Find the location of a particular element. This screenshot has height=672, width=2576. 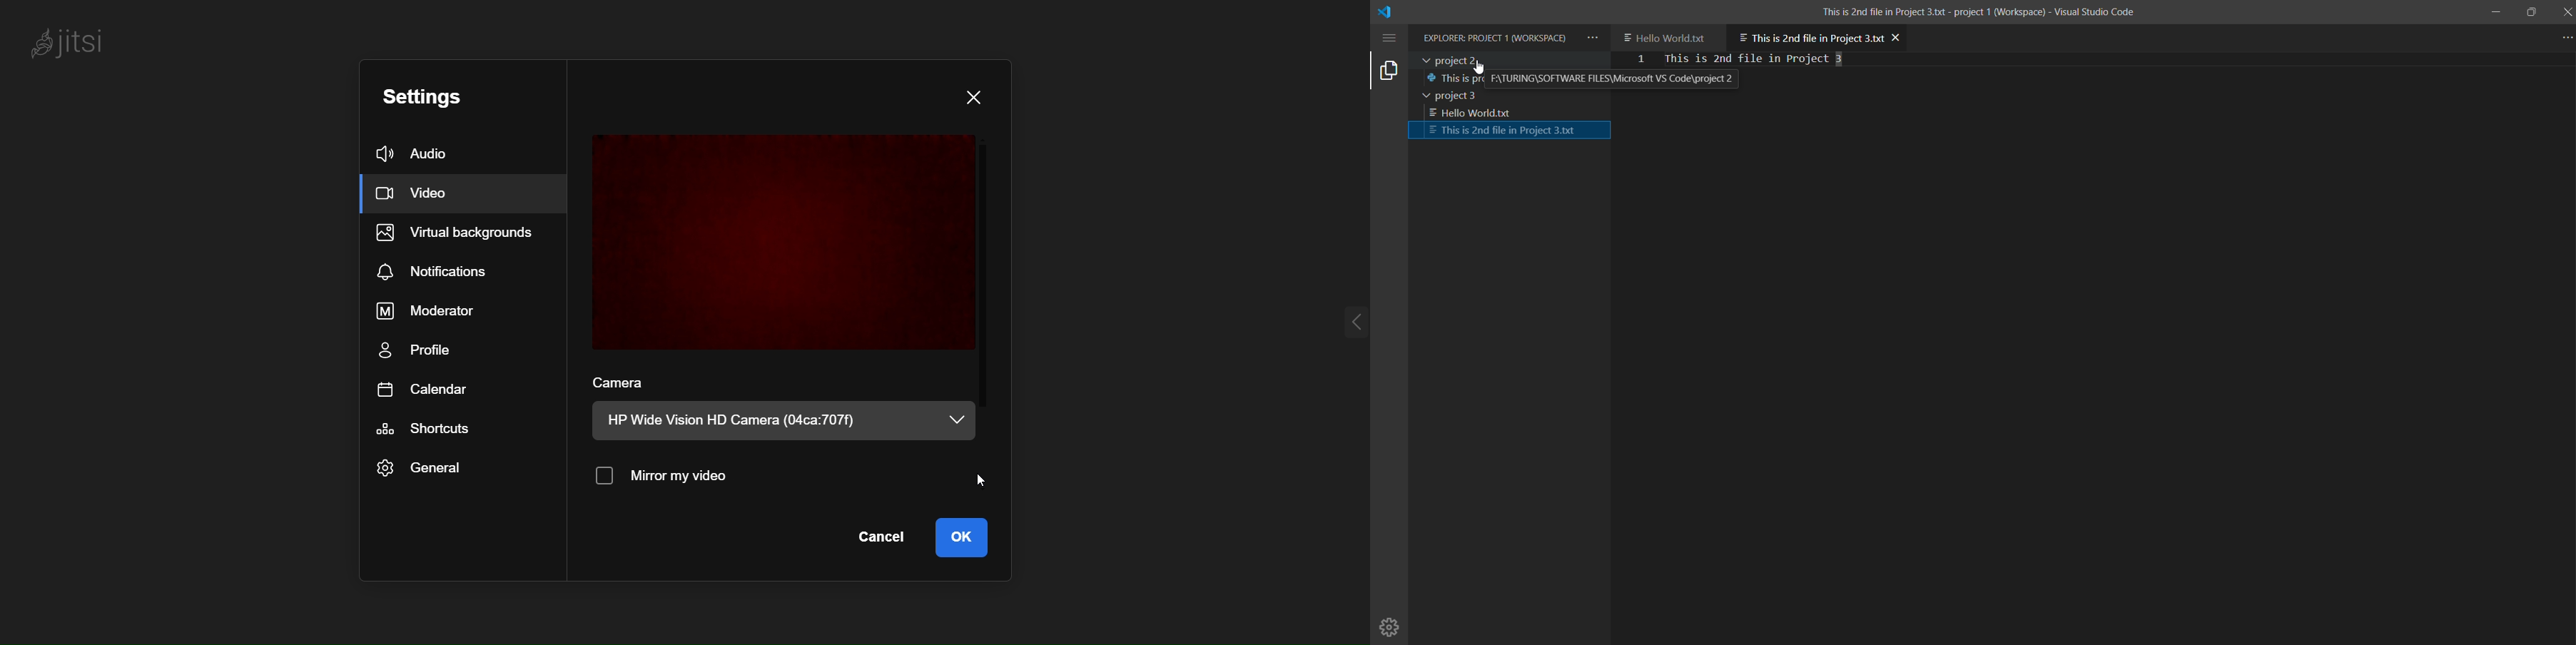

dropdown is located at coordinates (958, 417).